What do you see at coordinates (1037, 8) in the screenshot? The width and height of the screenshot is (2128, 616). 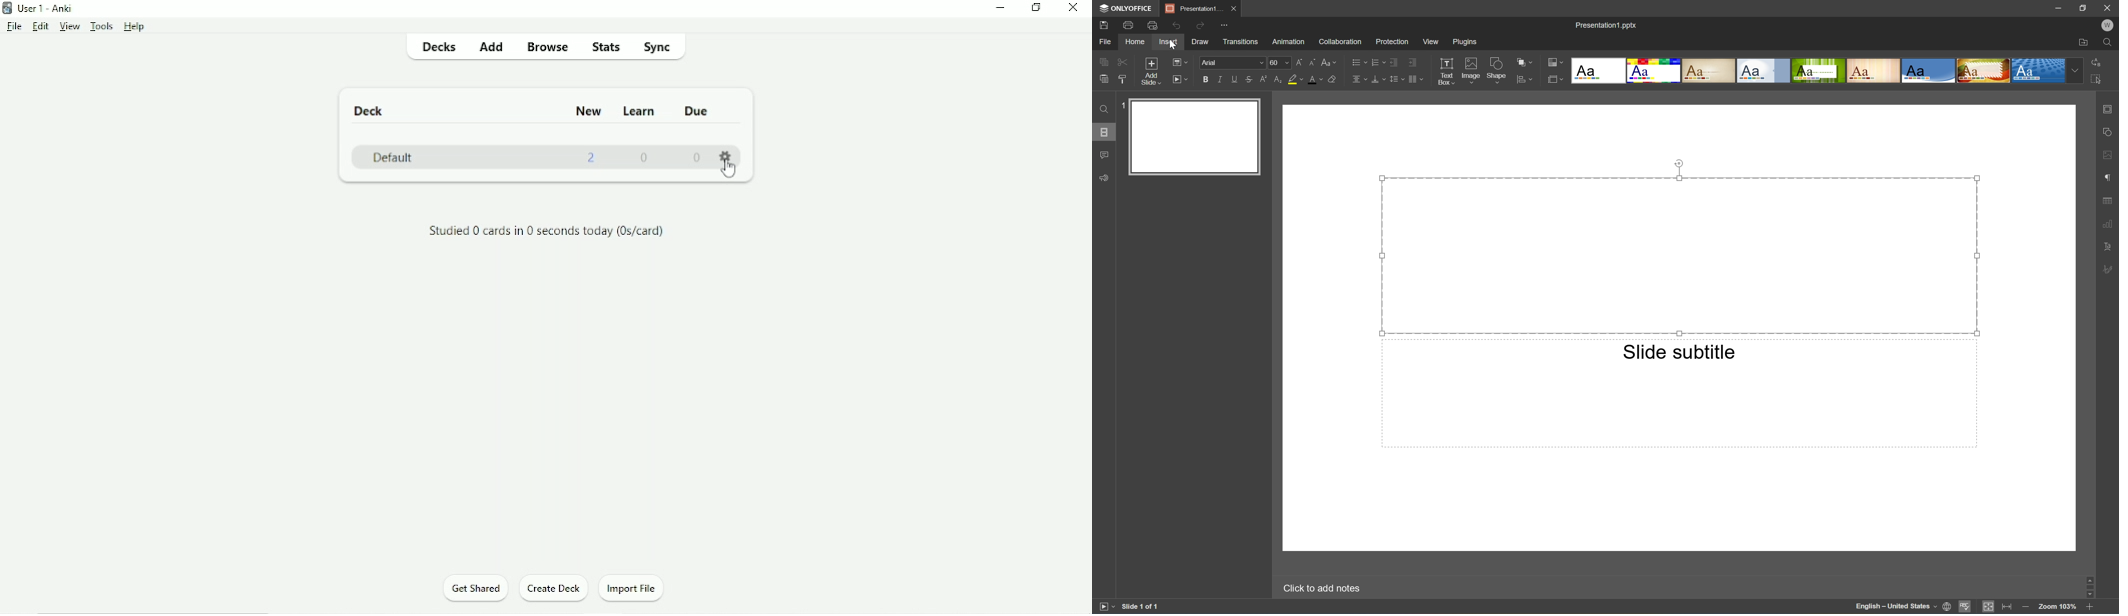 I see `Restore down` at bounding box center [1037, 8].